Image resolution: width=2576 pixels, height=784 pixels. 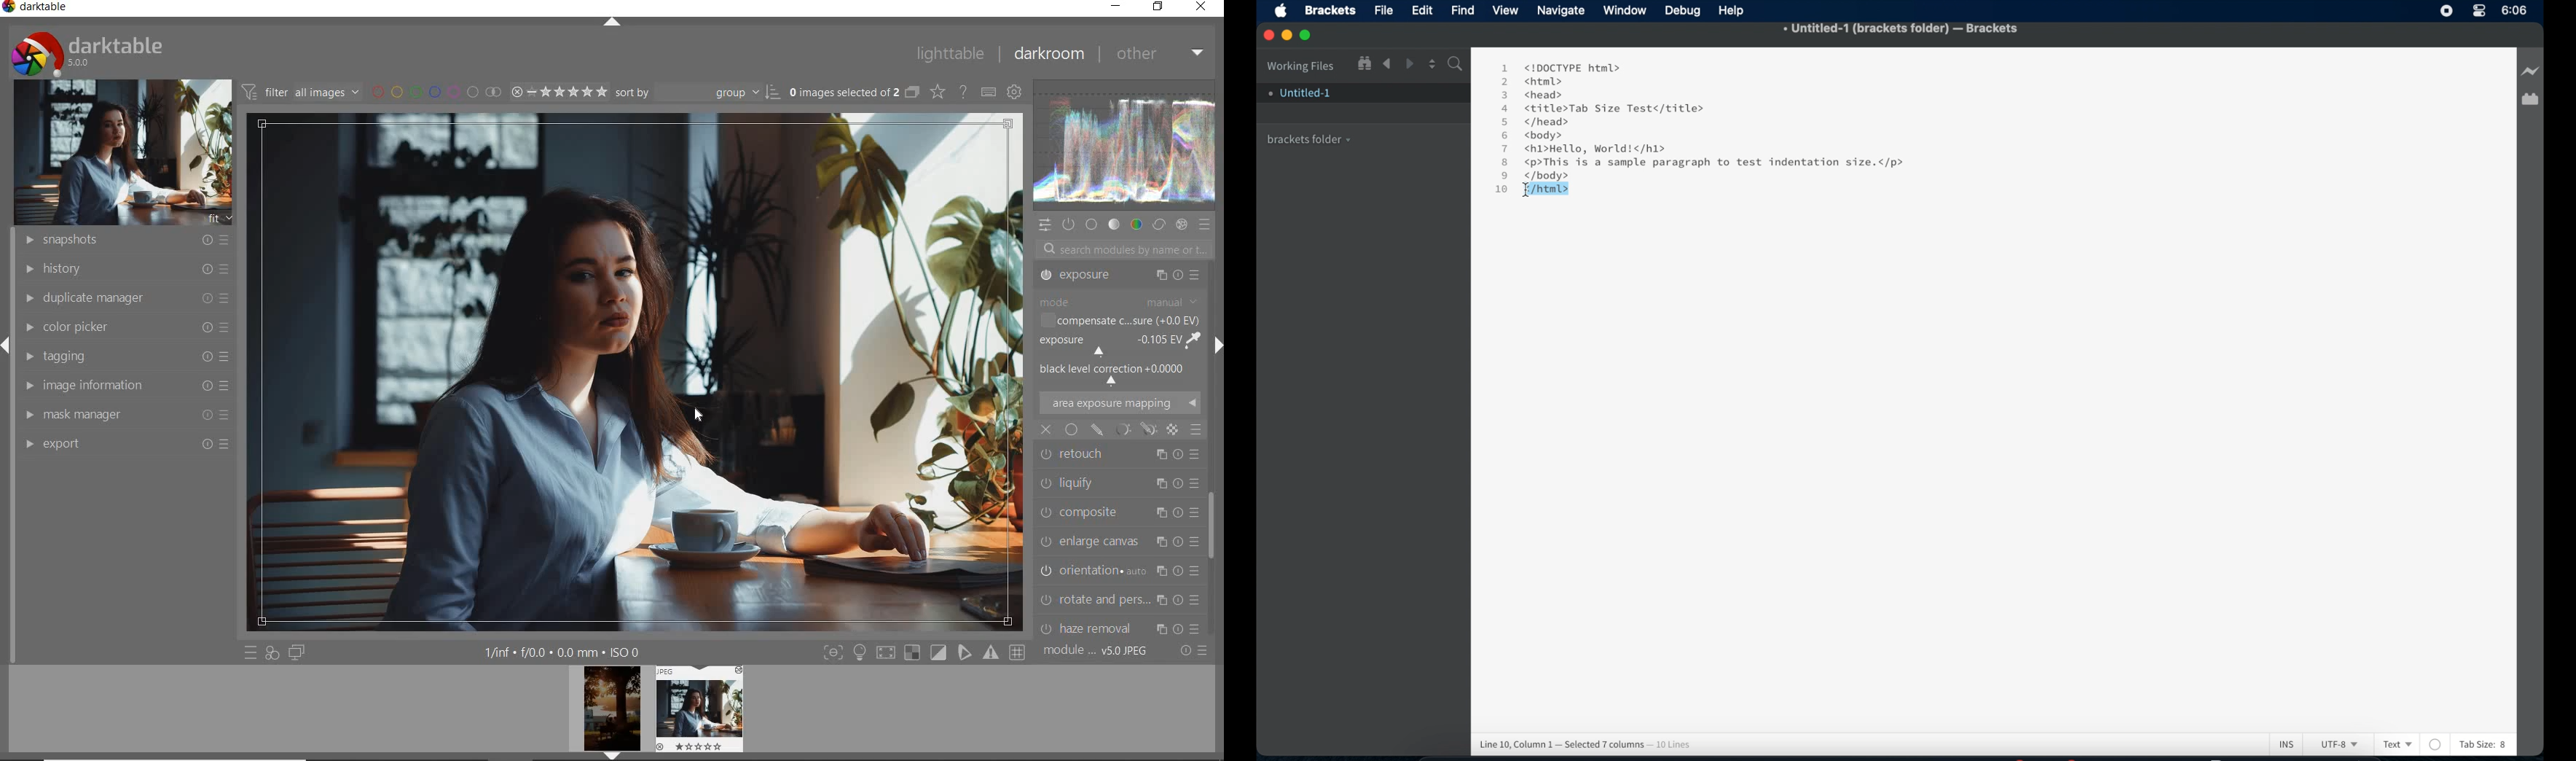 I want to click on Find, so click(x=1463, y=9).